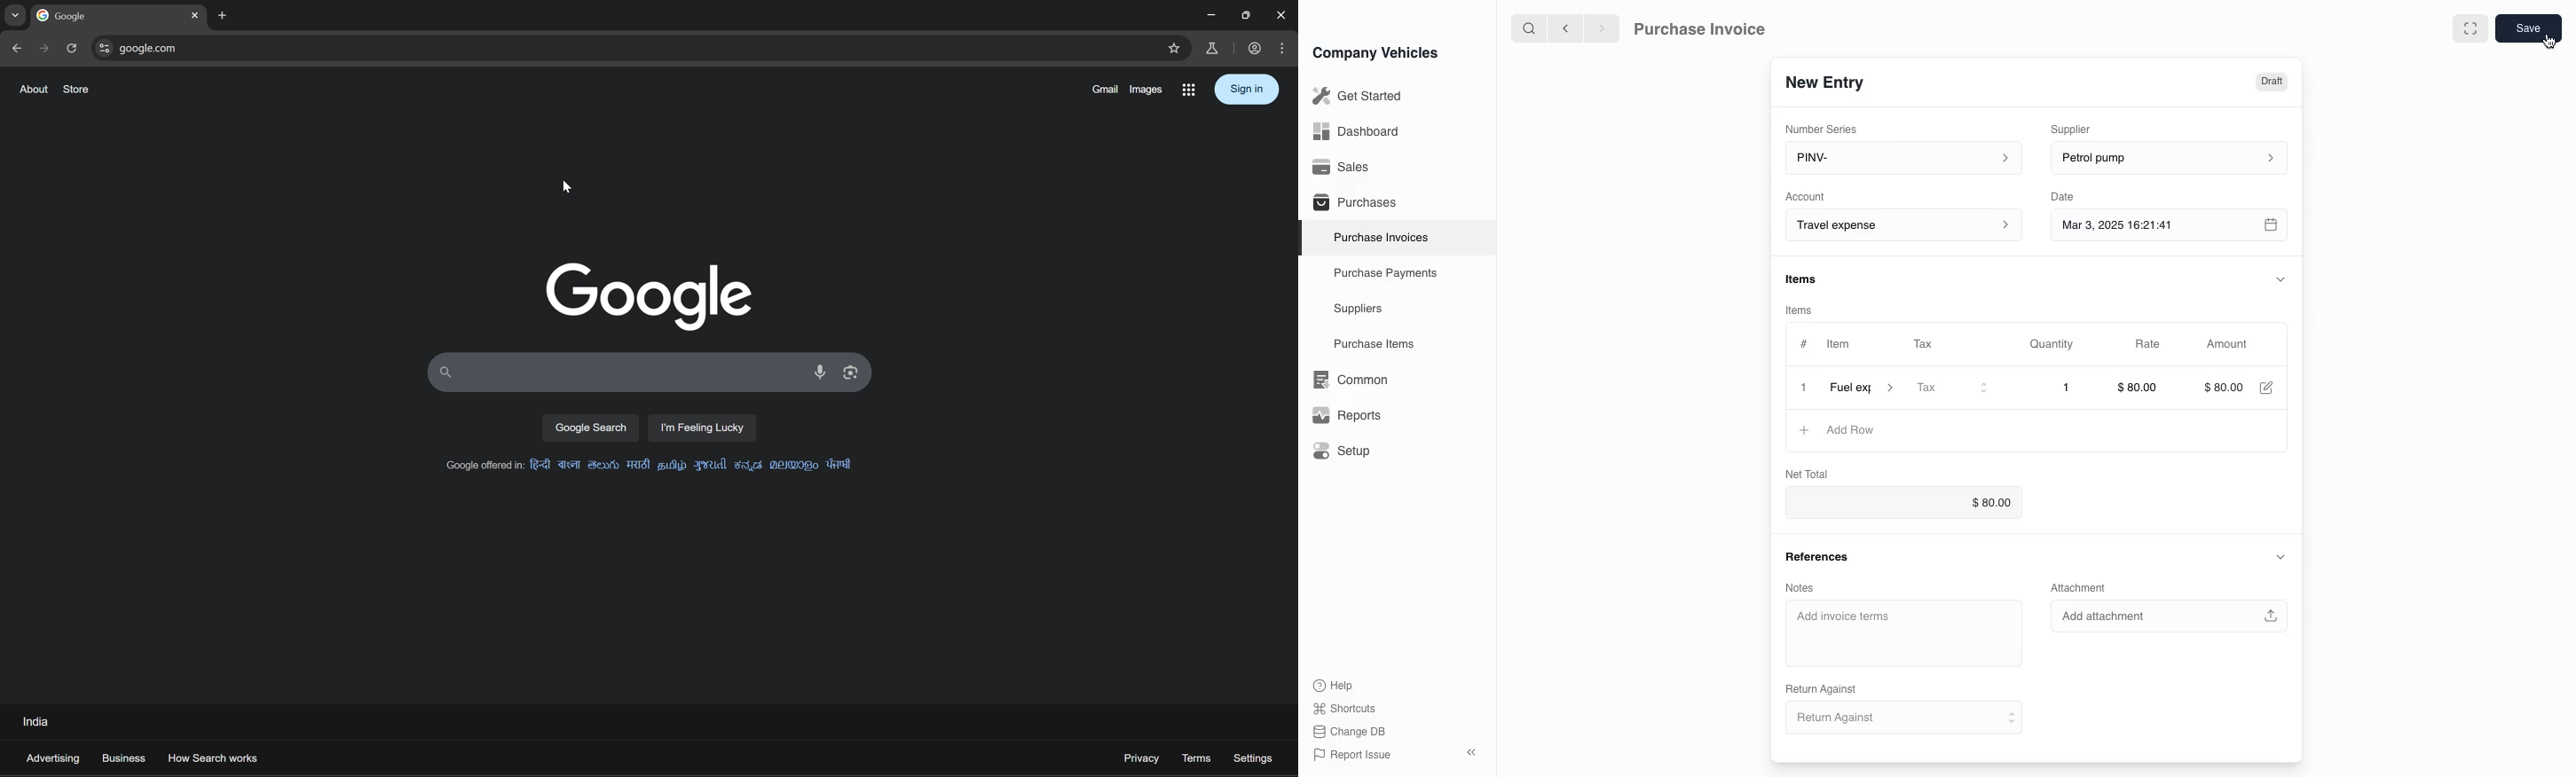 This screenshot has width=2576, height=784. I want to click on Quantity, so click(2054, 344).